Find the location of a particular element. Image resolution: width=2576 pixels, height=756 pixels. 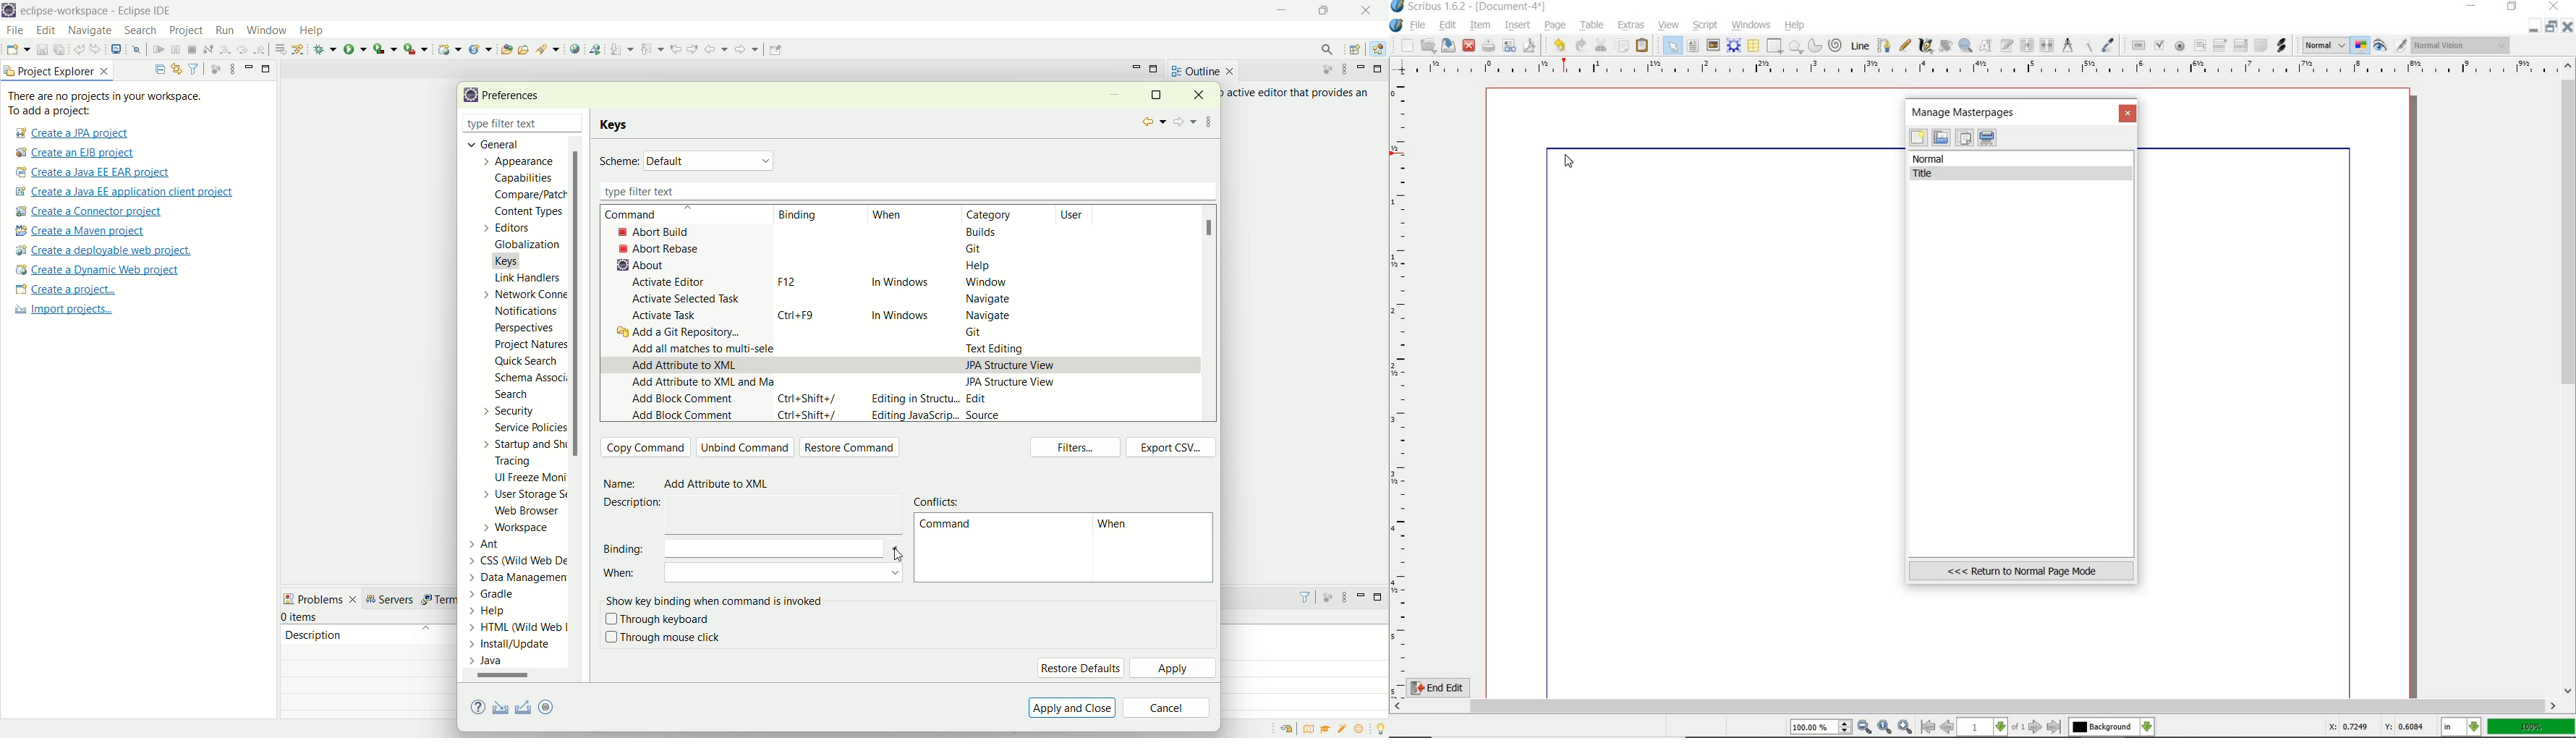

term is located at coordinates (438, 600).